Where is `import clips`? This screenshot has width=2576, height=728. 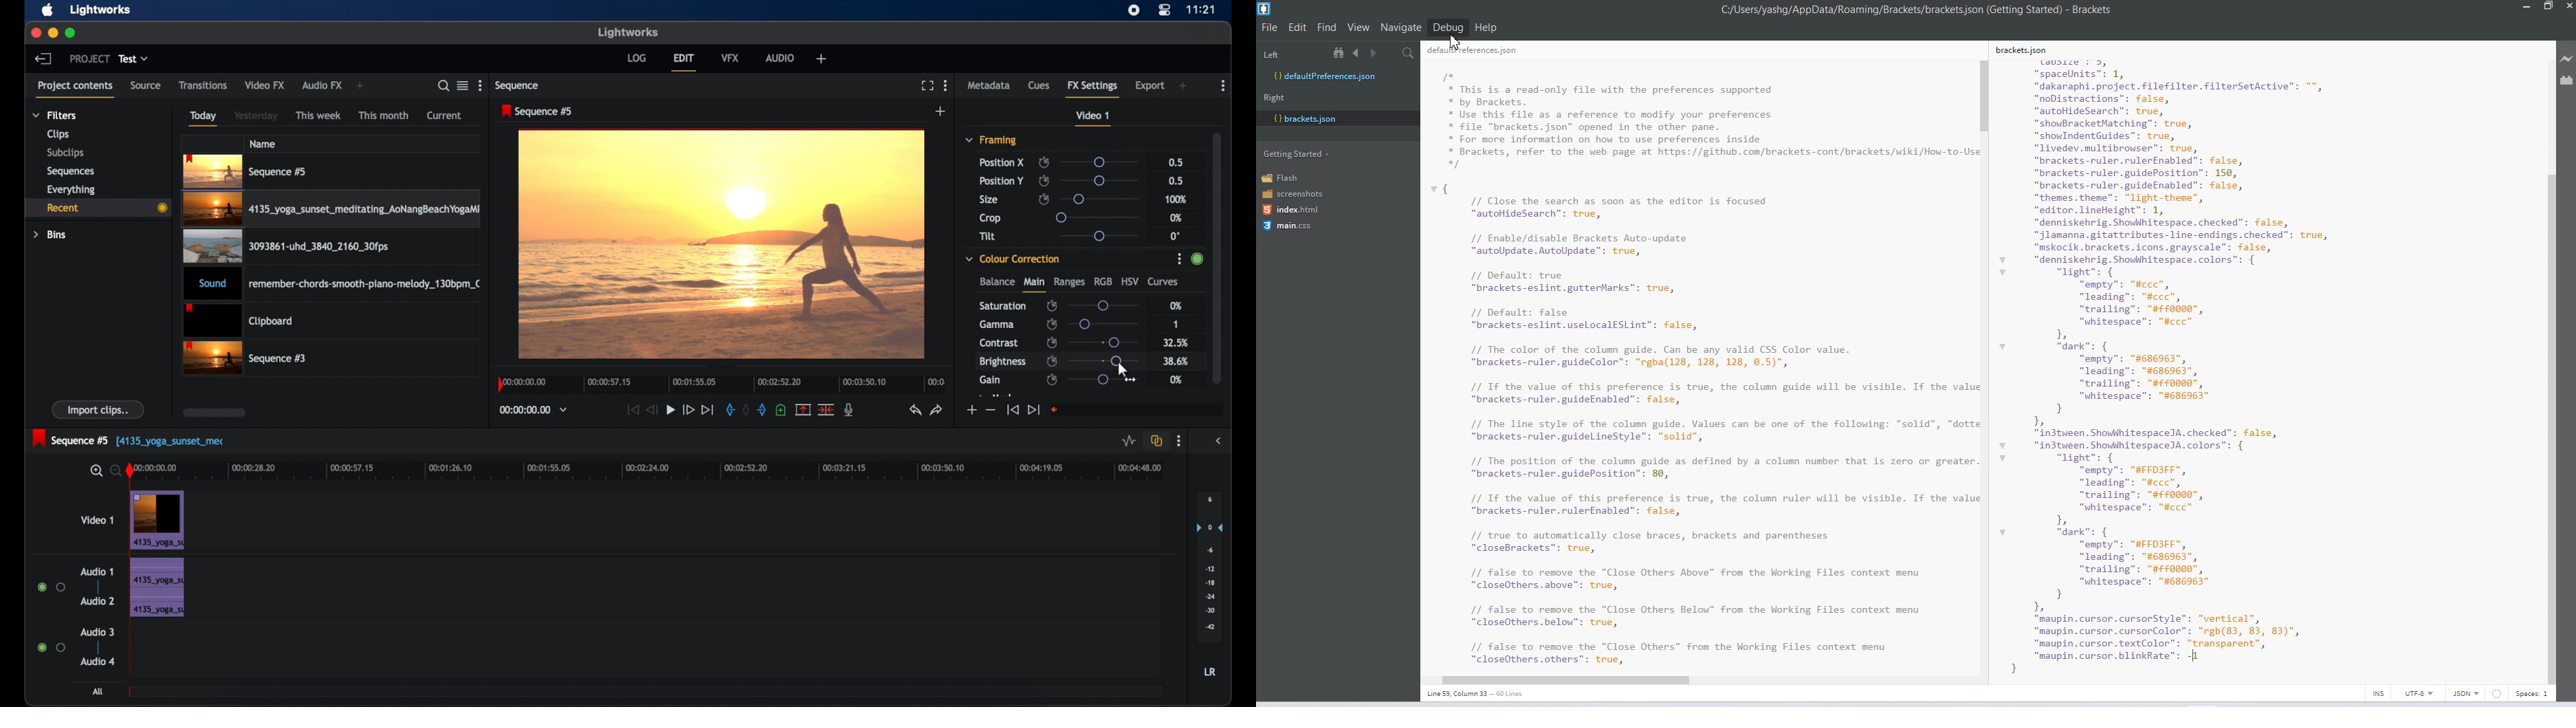
import clips is located at coordinates (99, 409).